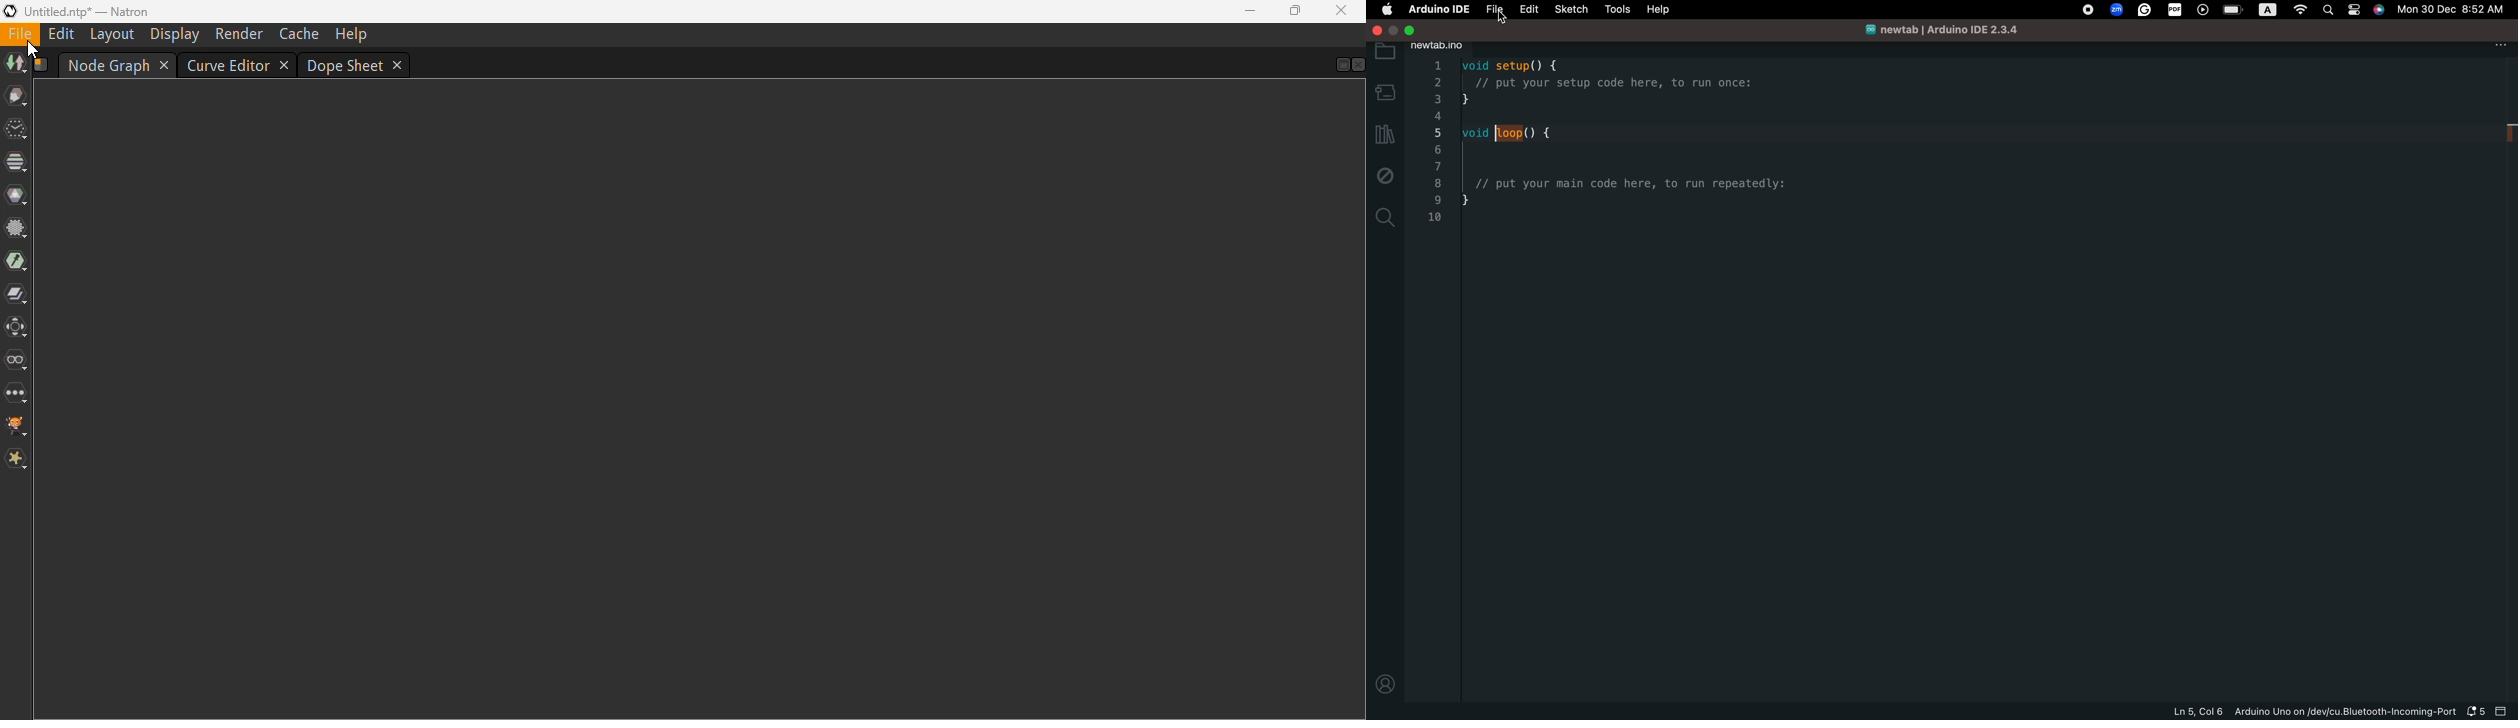 This screenshot has height=728, width=2520. Describe the element at coordinates (1436, 44) in the screenshot. I see `new tab` at that location.